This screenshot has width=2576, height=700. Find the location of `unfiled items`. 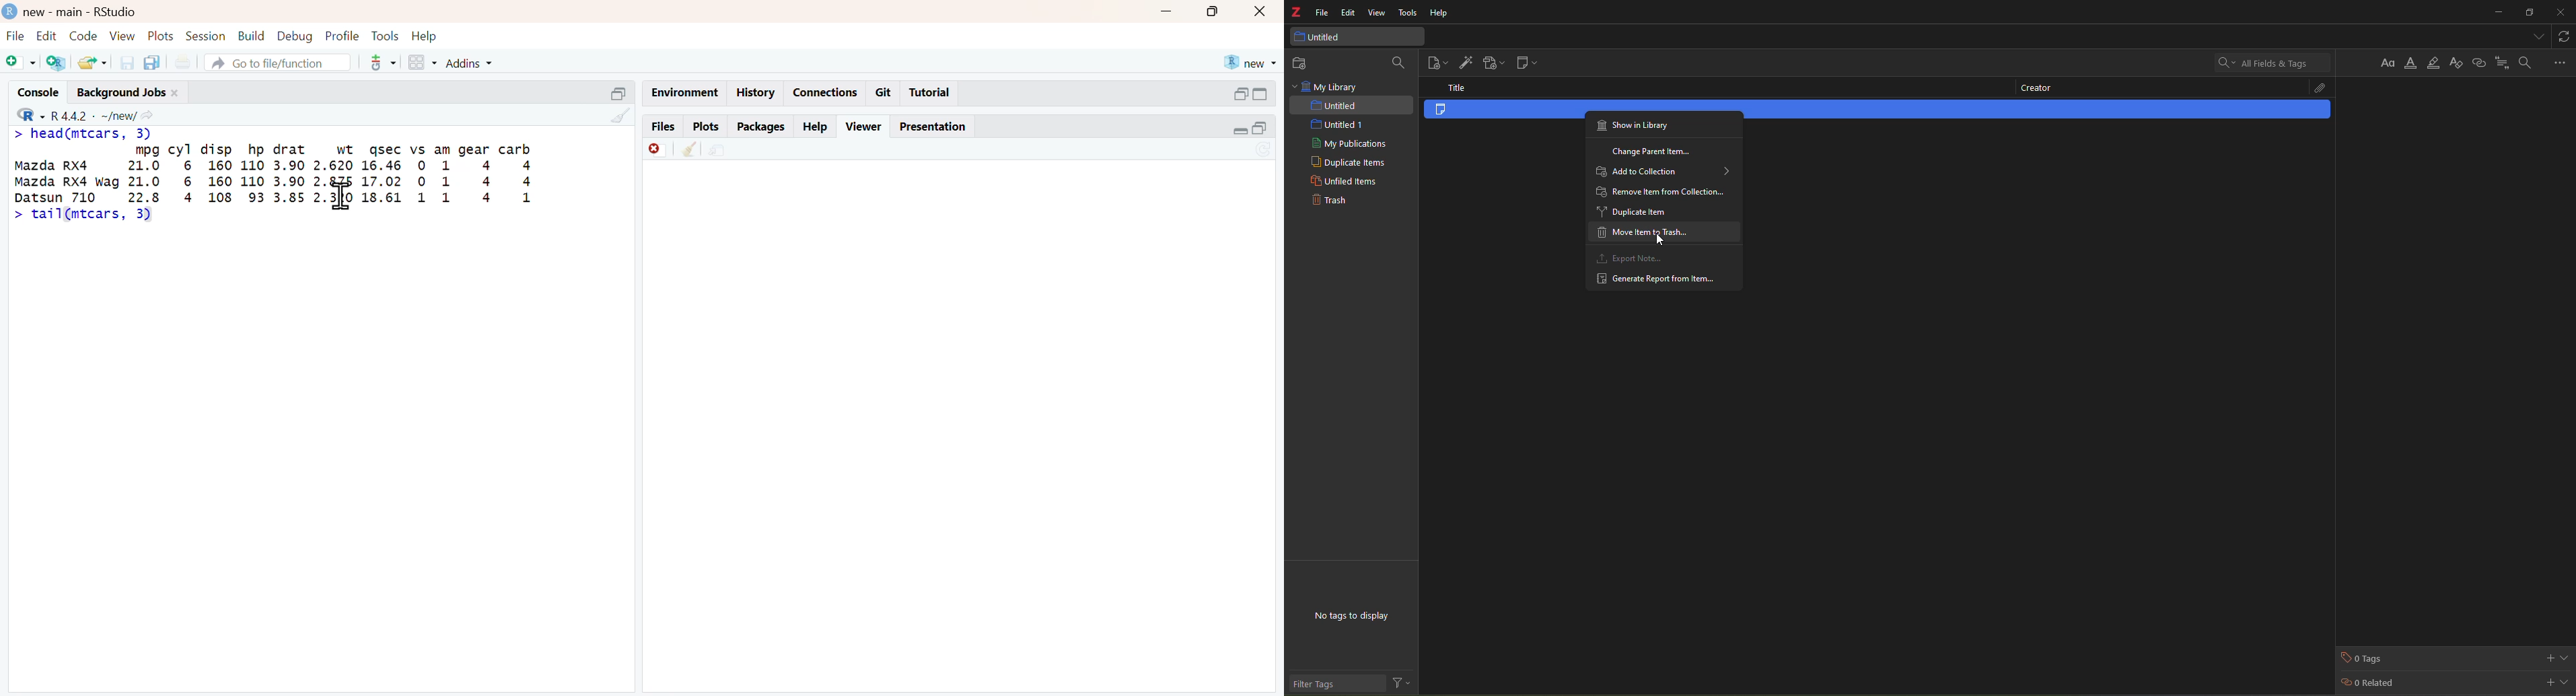

unfiled items is located at coordinates (1342, 182).